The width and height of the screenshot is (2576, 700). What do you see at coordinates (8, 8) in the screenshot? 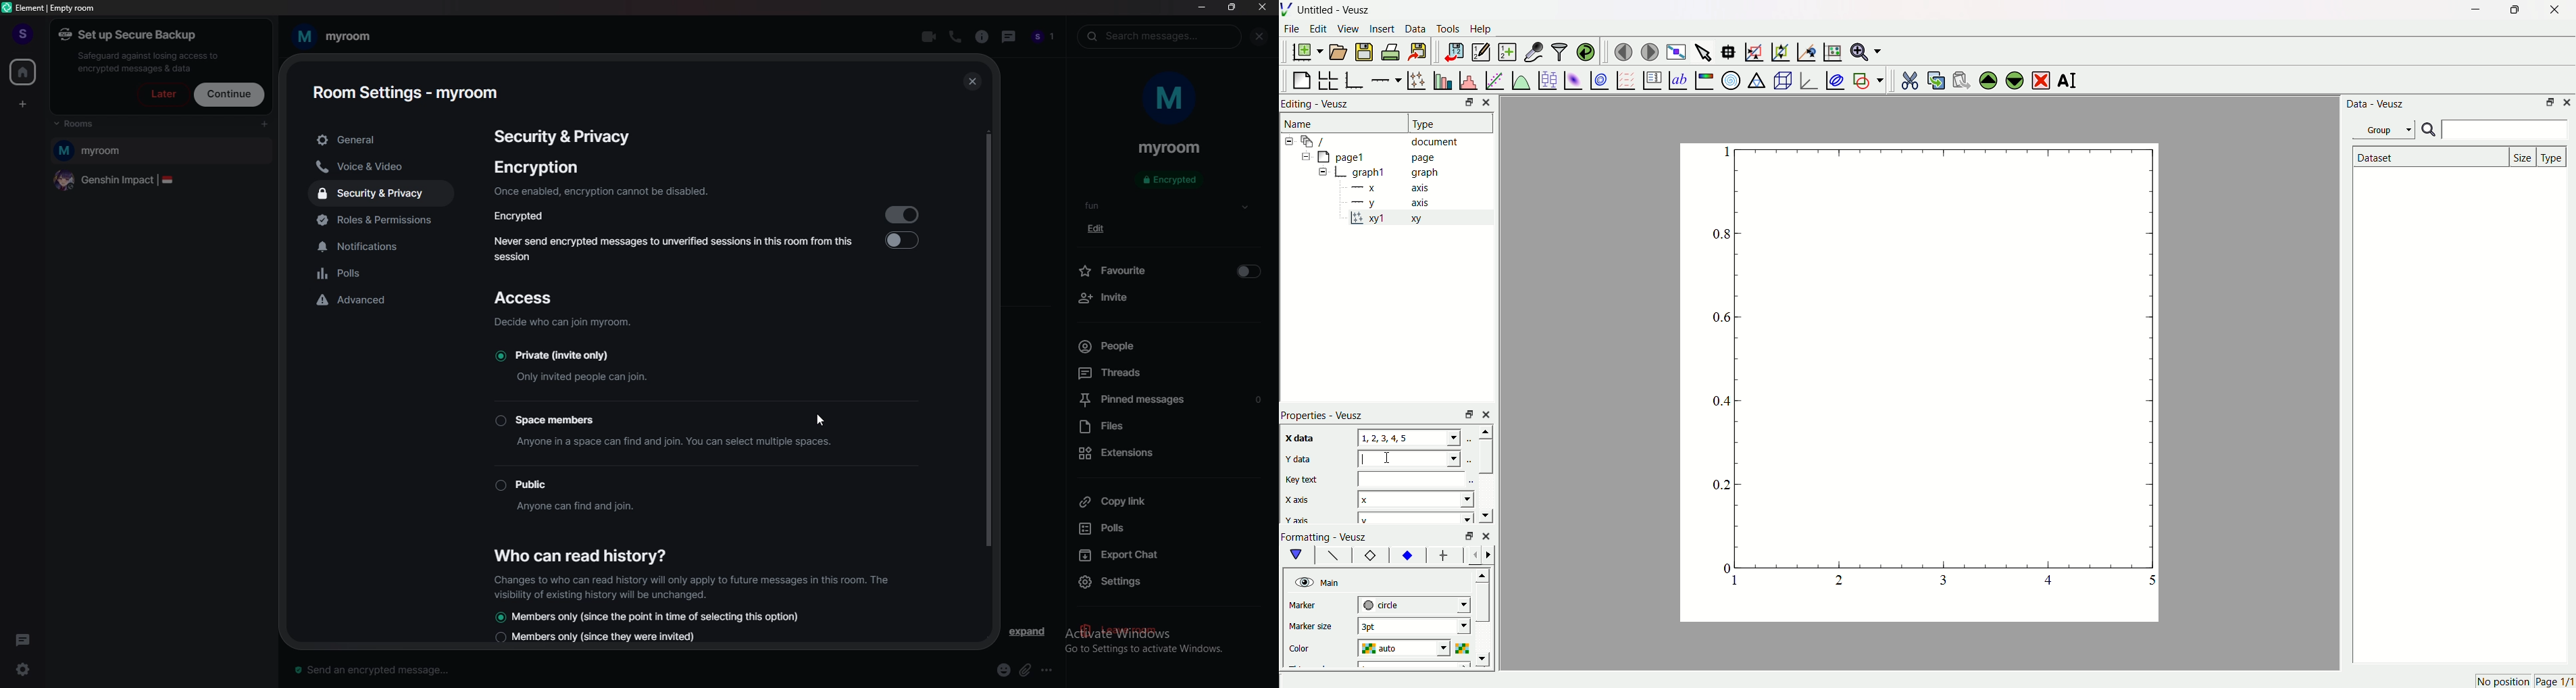
I see `element logo` at bounding box center [8, 8].